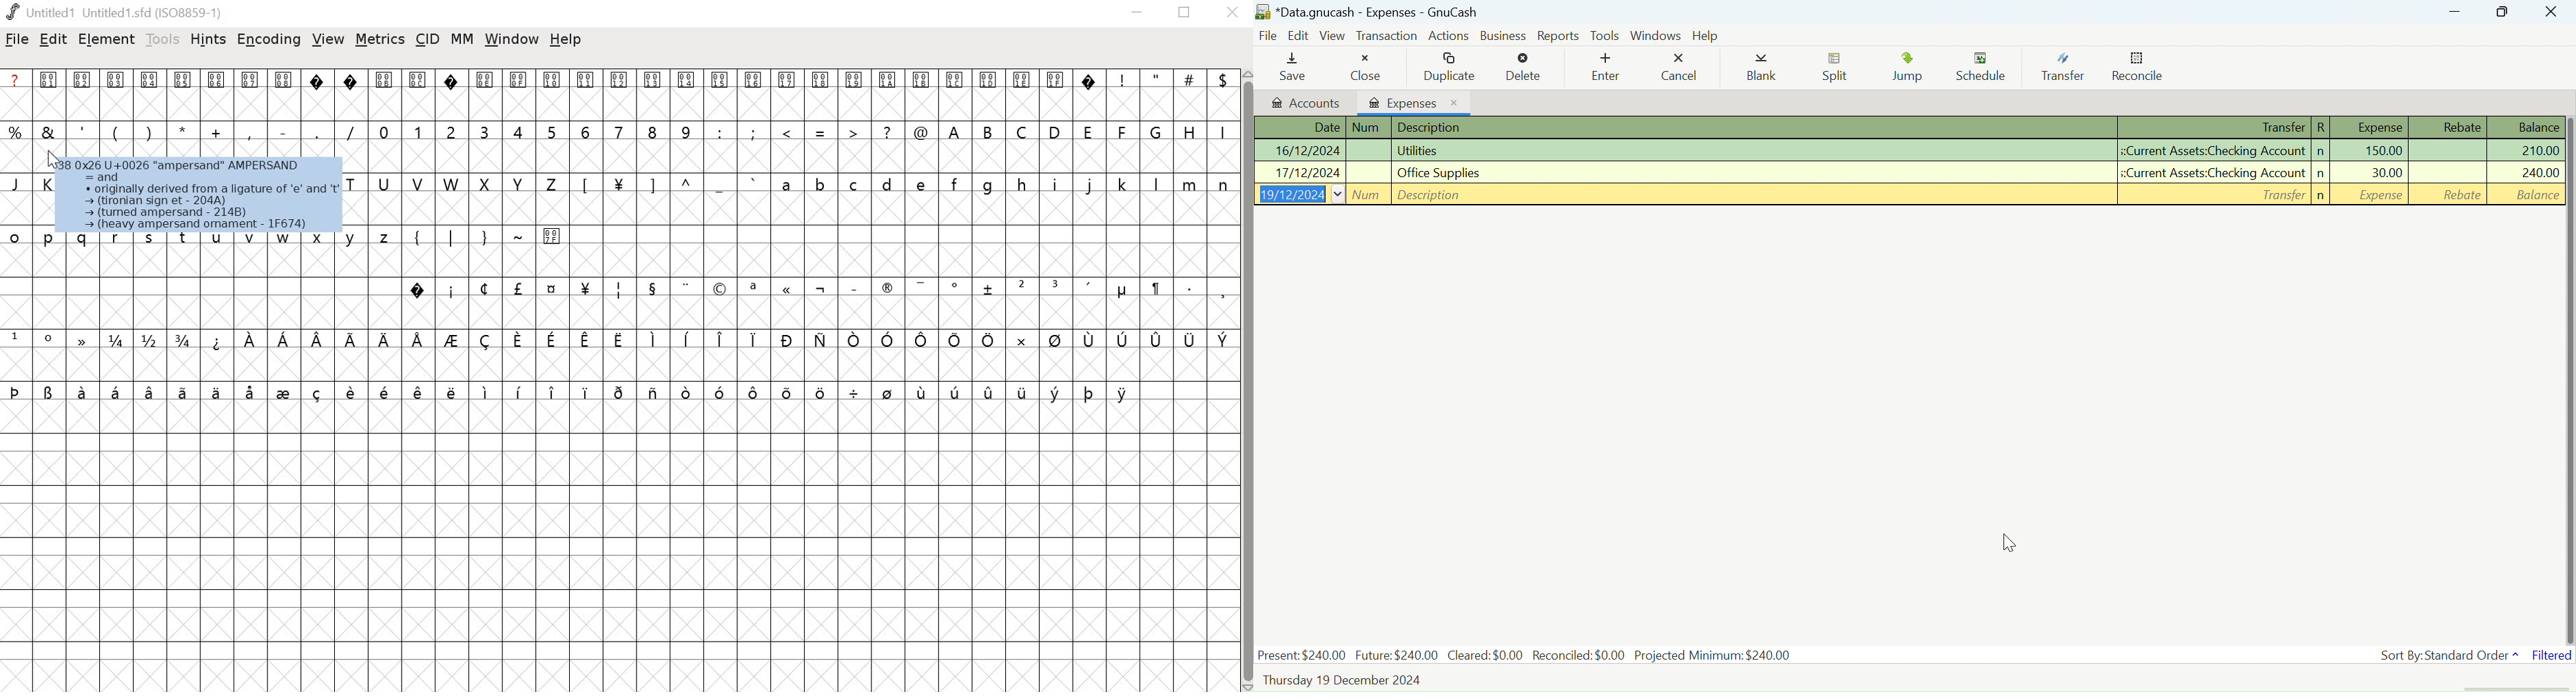 Image resolution: width=2576 pixels, height=700 pixels. Describe the element at coordinates (1221, 95) in the screenshot. I see `$` at that location.